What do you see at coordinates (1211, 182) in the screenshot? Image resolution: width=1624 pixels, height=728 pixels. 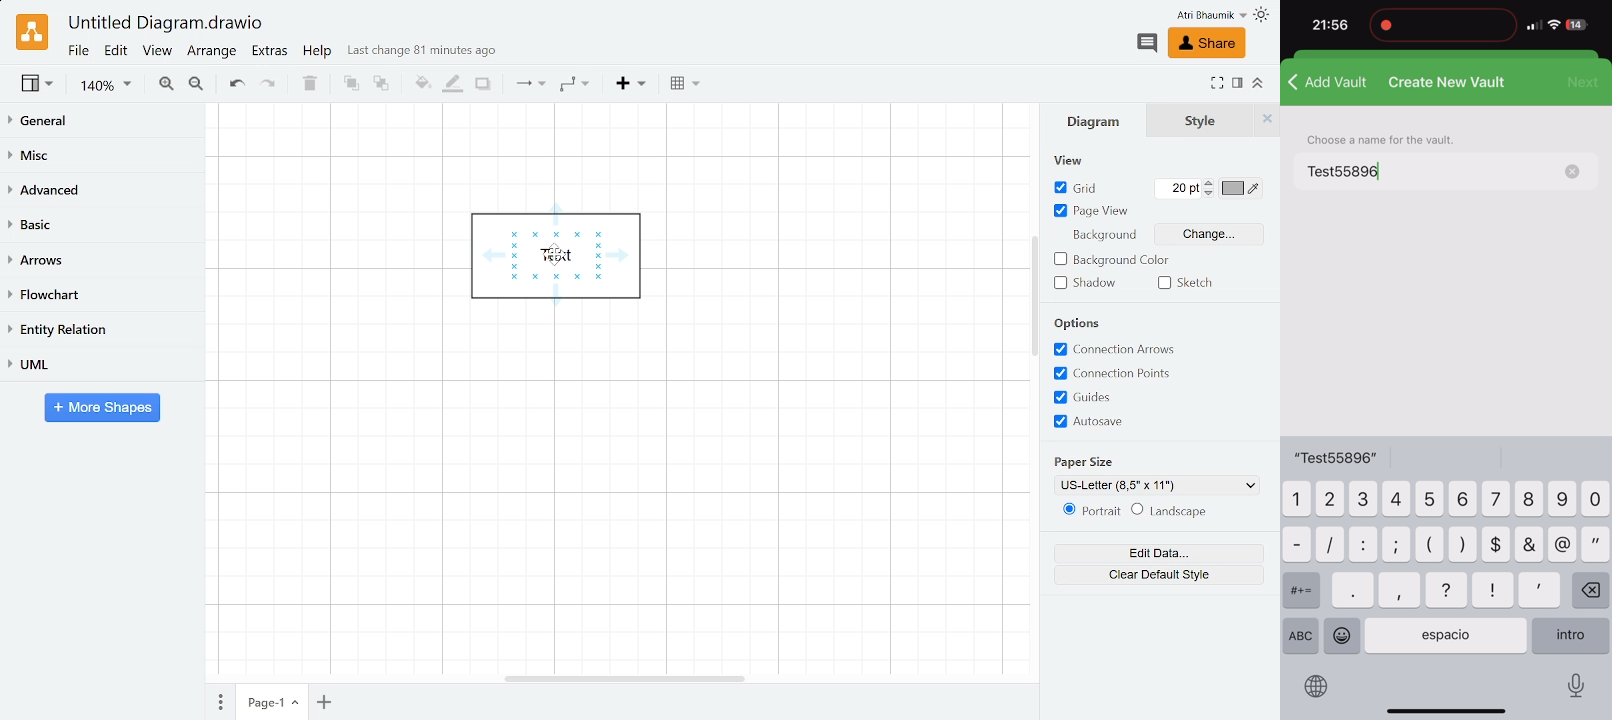 I see `Increase grid pt` at bounding box center [1211, 182].